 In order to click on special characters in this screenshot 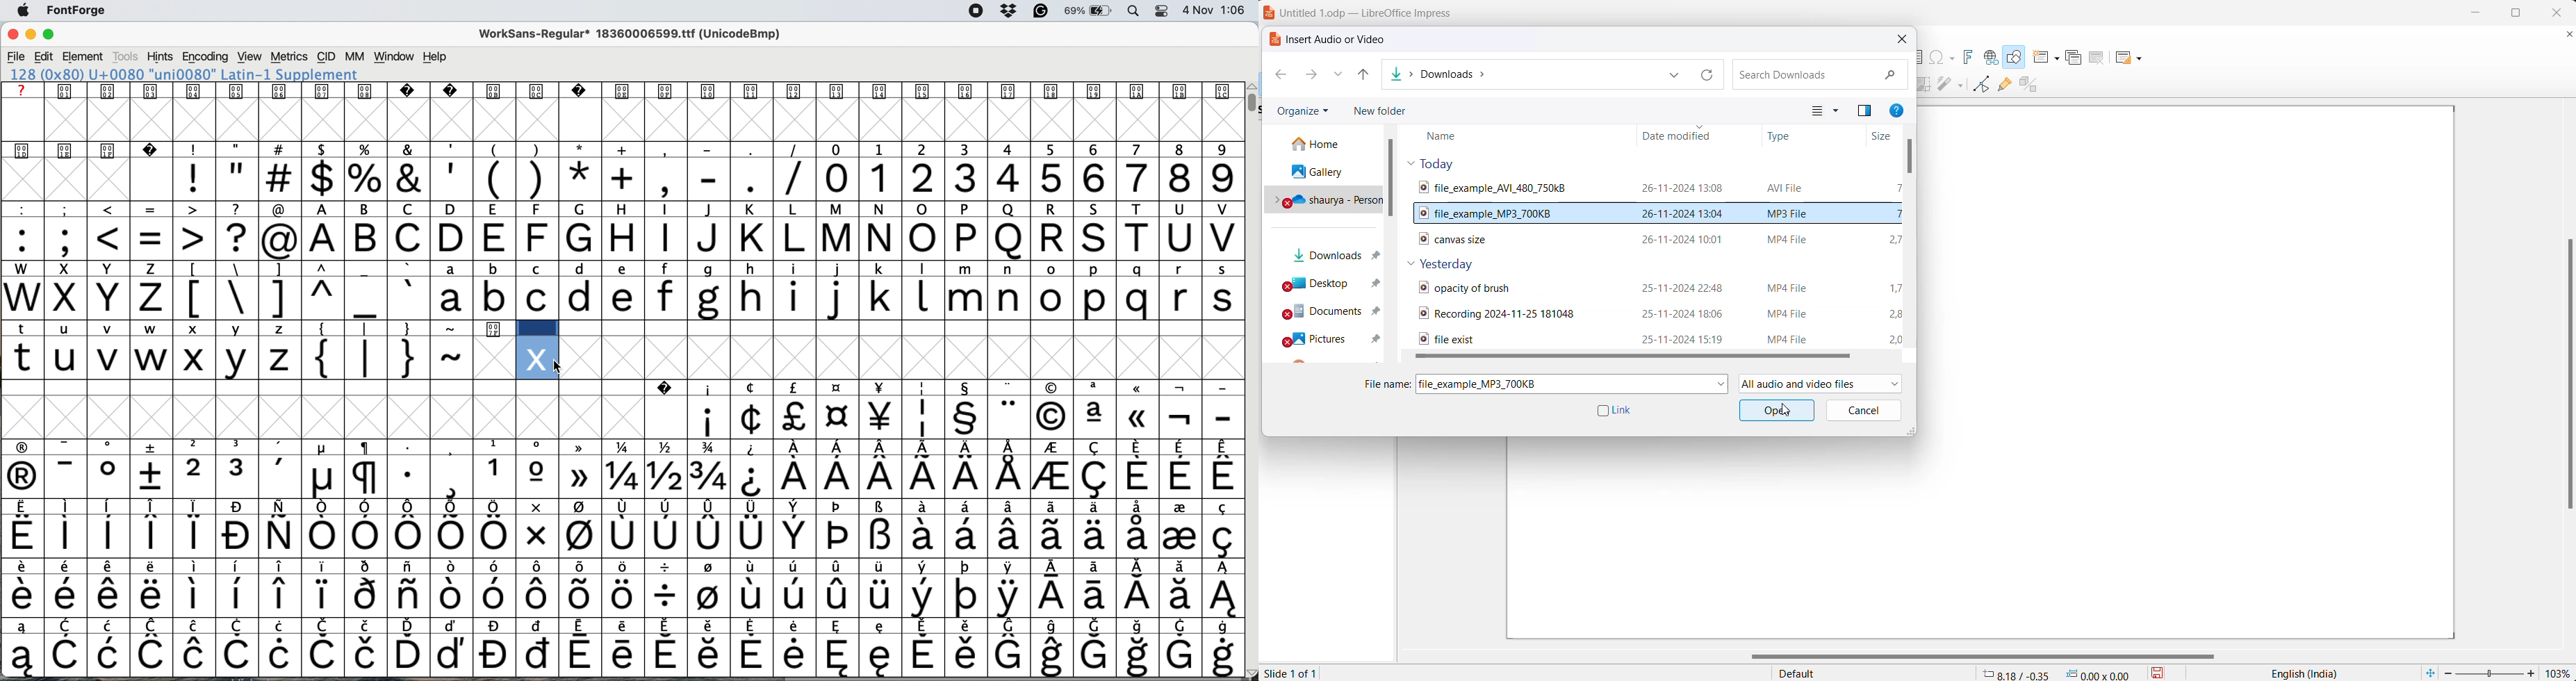, I will do `click(151, 238)`.